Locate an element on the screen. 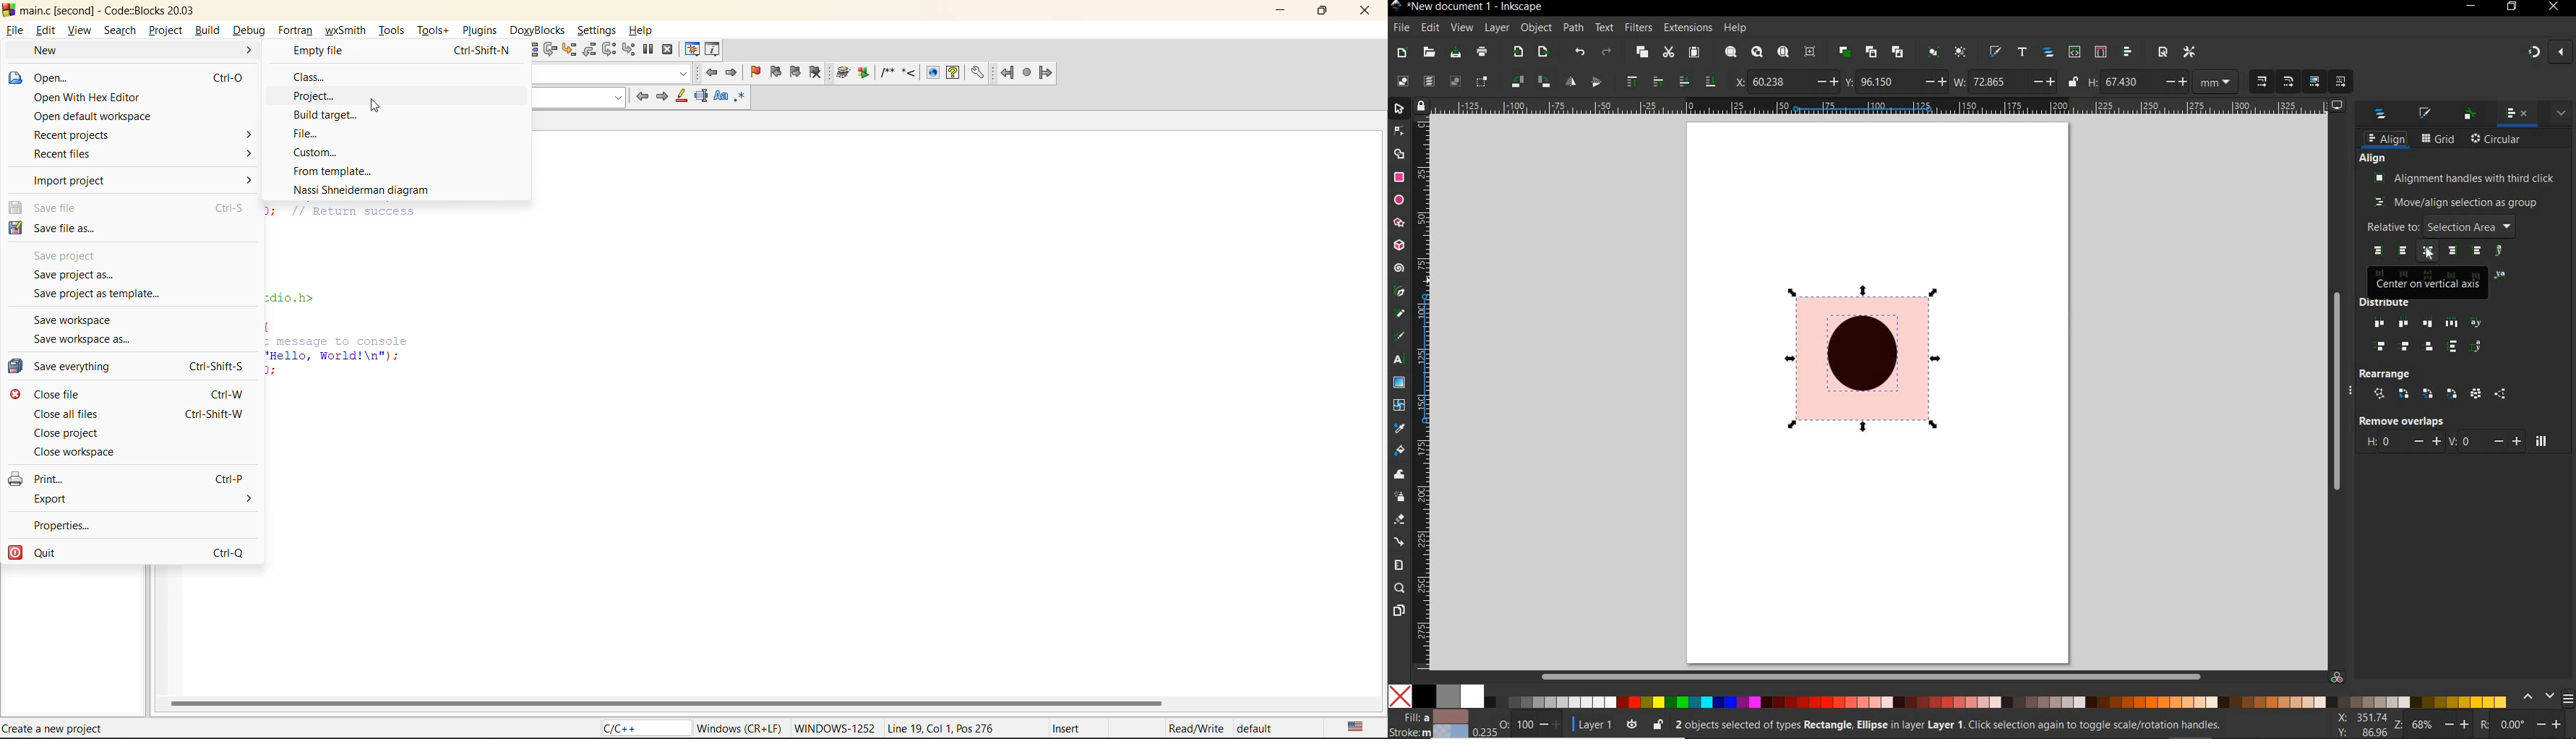 This screenshot has width=2576, height=756. open file dialog is located at coordinates (1429, 53).